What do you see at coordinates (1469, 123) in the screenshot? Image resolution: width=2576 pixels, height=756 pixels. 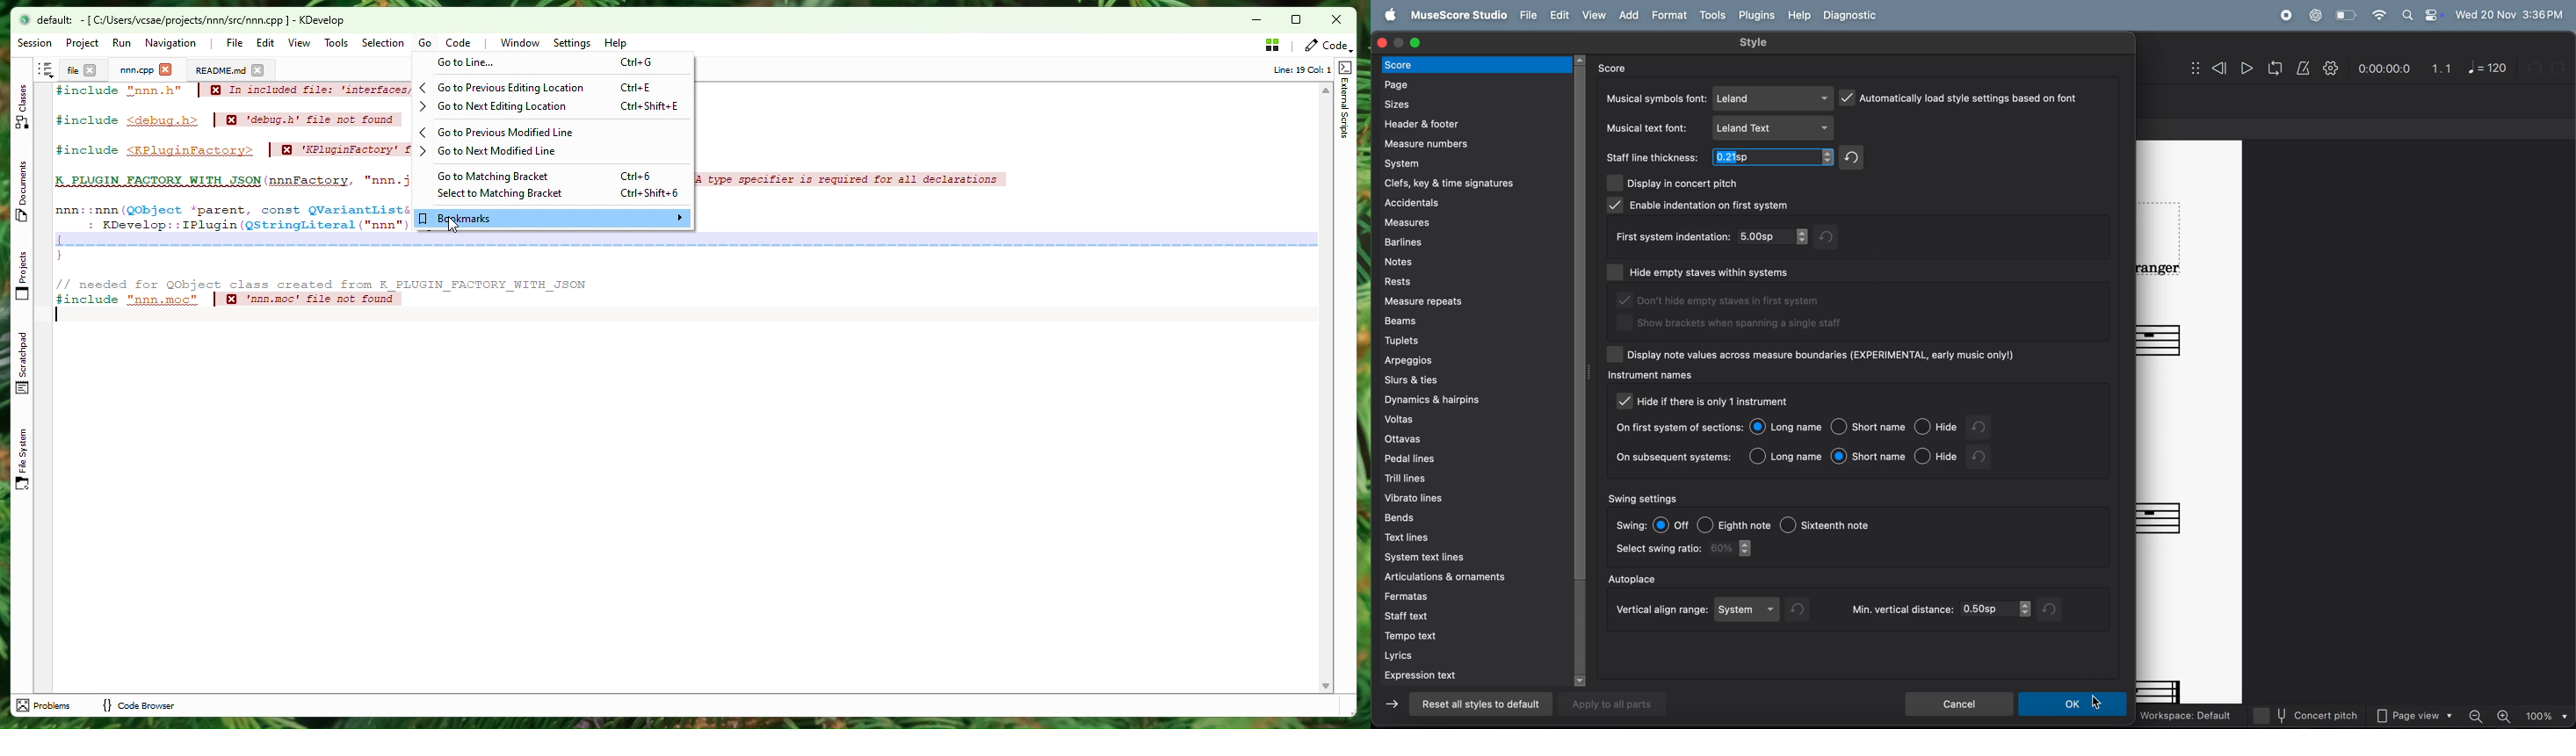 I see `header and footer` at bounding box center [1469, 123].